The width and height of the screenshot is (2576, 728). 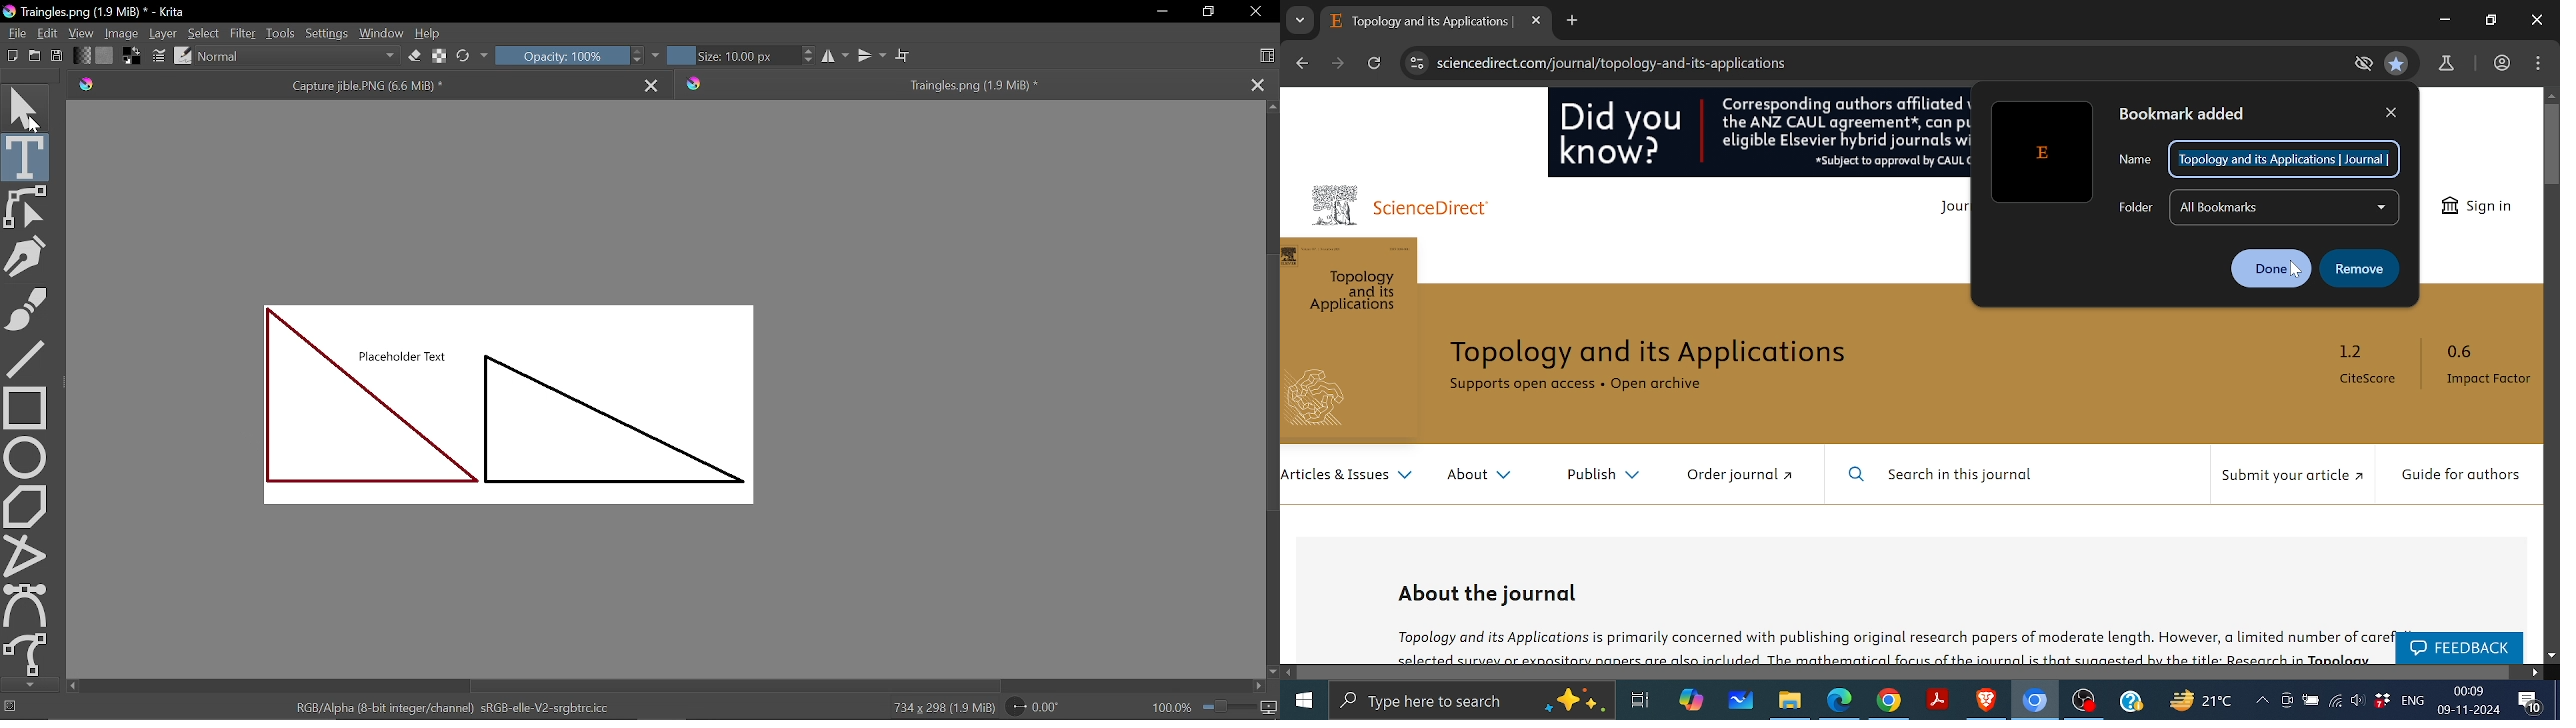 What do you see at coordinates (1263, 83) in the screenshot?
I see `Close tab` at bounding box center [1263, 83].